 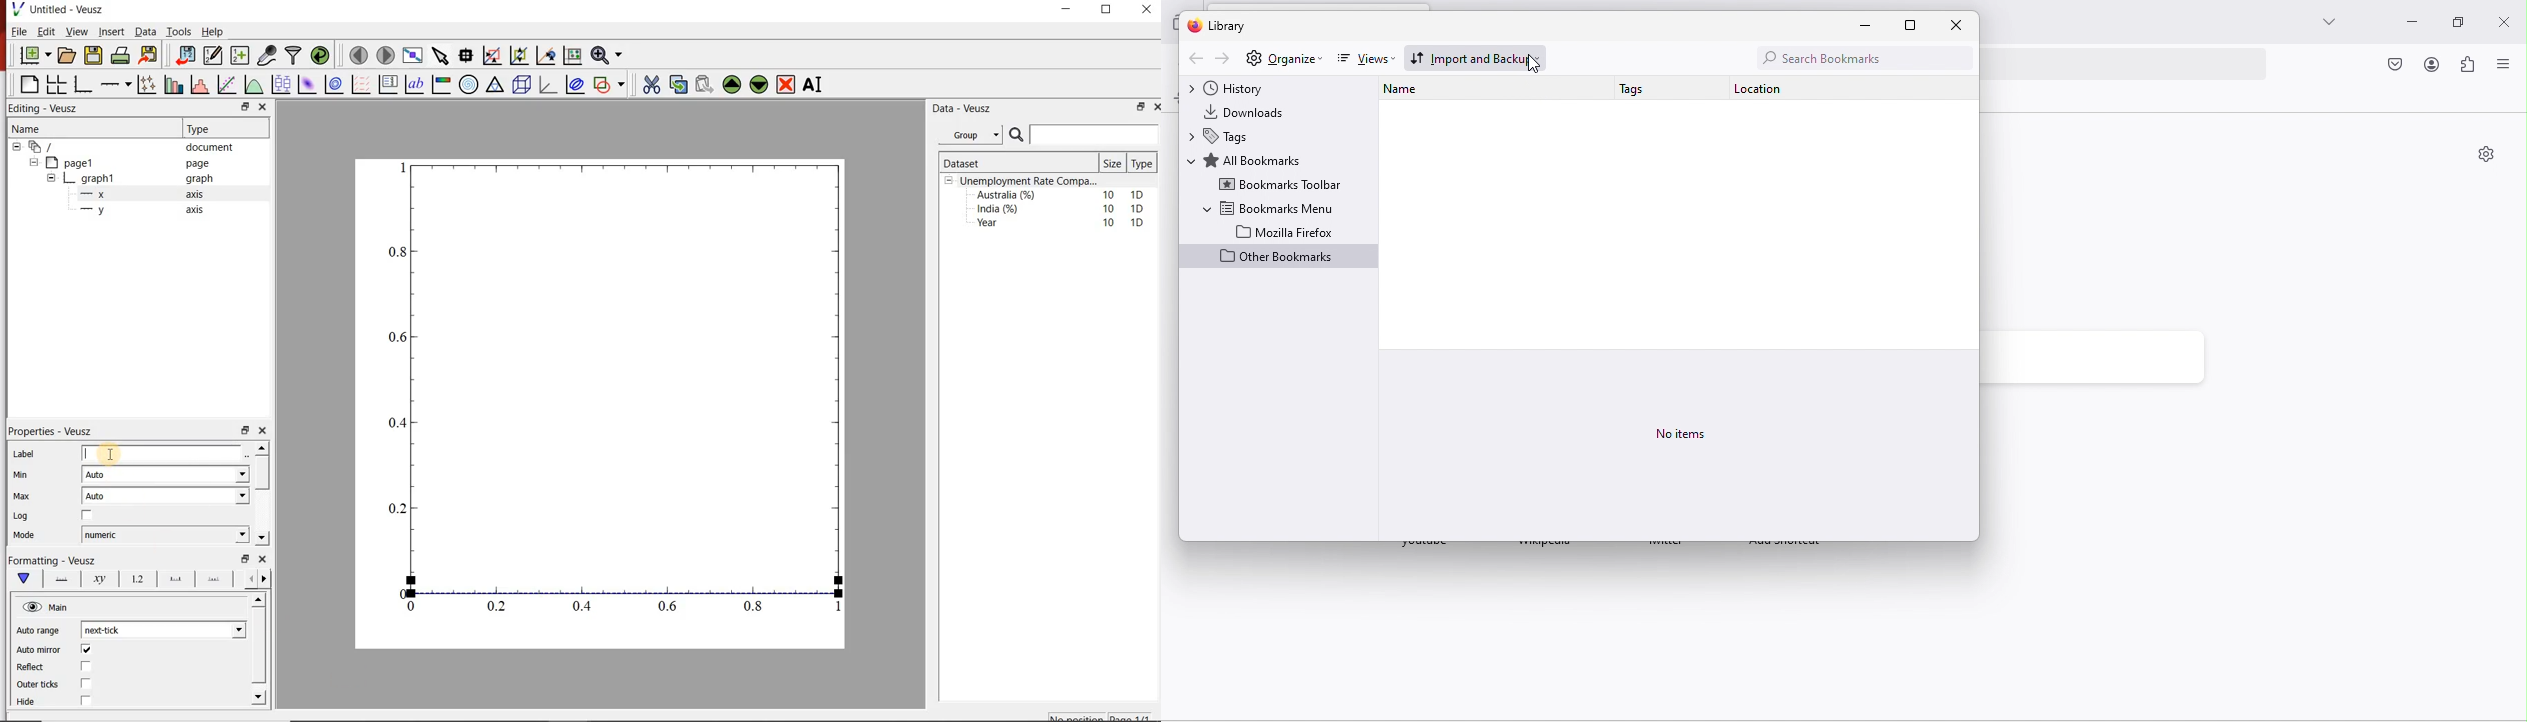 What do you see at coordinates (1286, 231) in the screenshot?
I see `mozilla firefox` at bounding box center [1286, 231].